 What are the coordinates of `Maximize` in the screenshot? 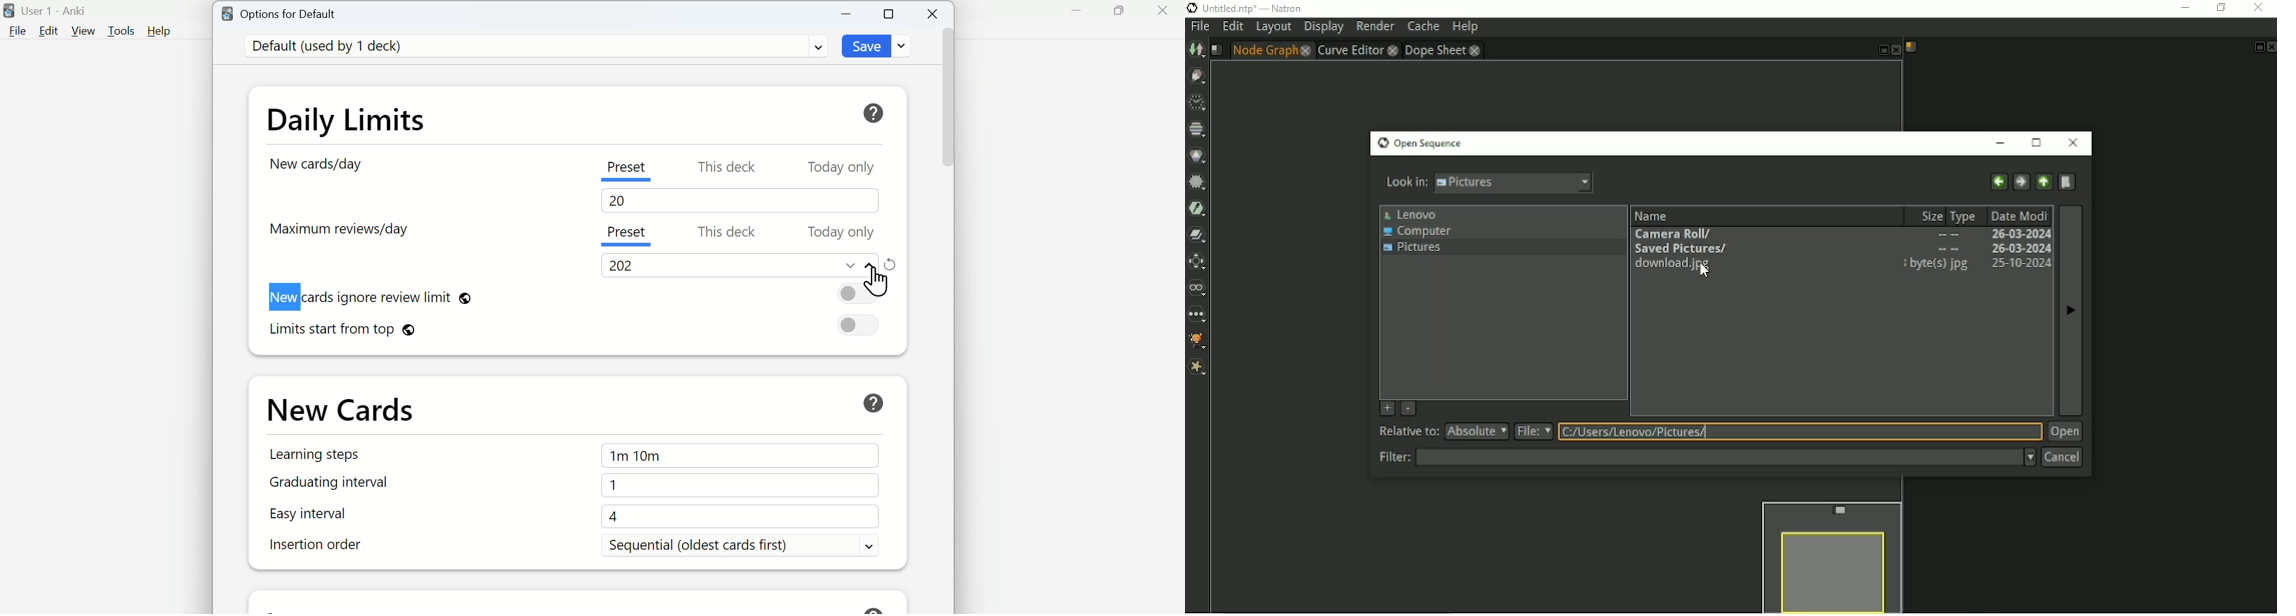 It's located at (890, 13).